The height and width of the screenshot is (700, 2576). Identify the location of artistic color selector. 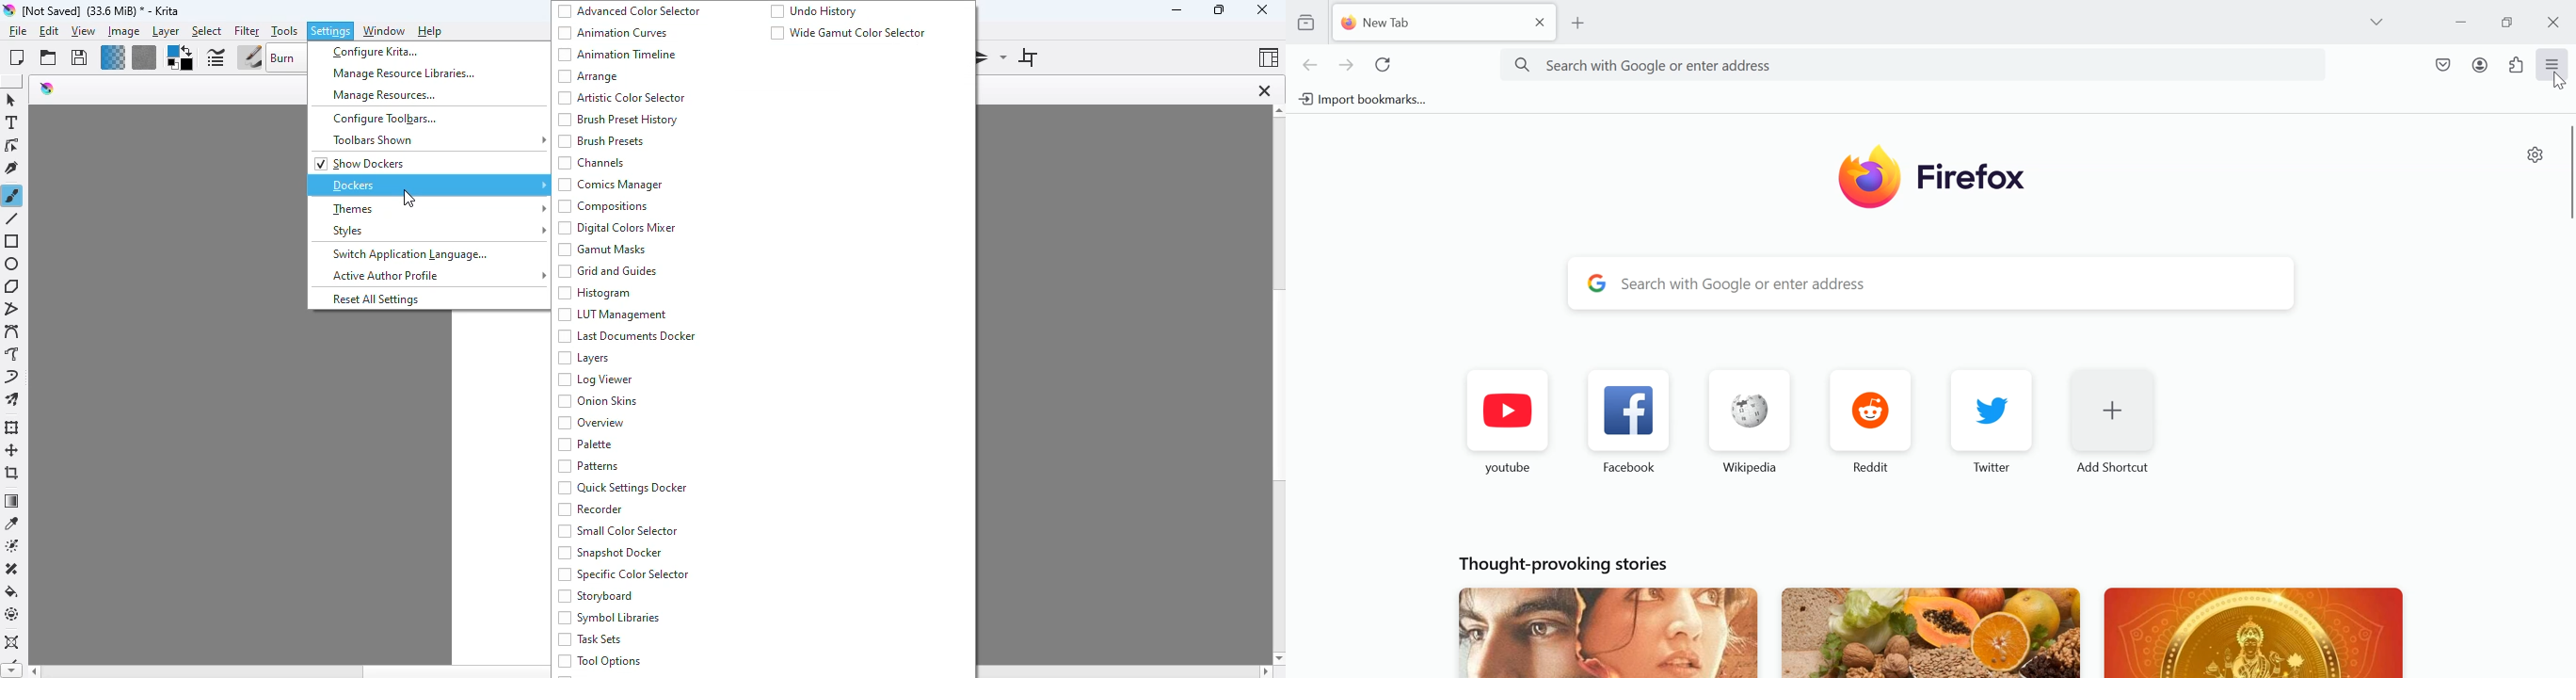
(624, 98).